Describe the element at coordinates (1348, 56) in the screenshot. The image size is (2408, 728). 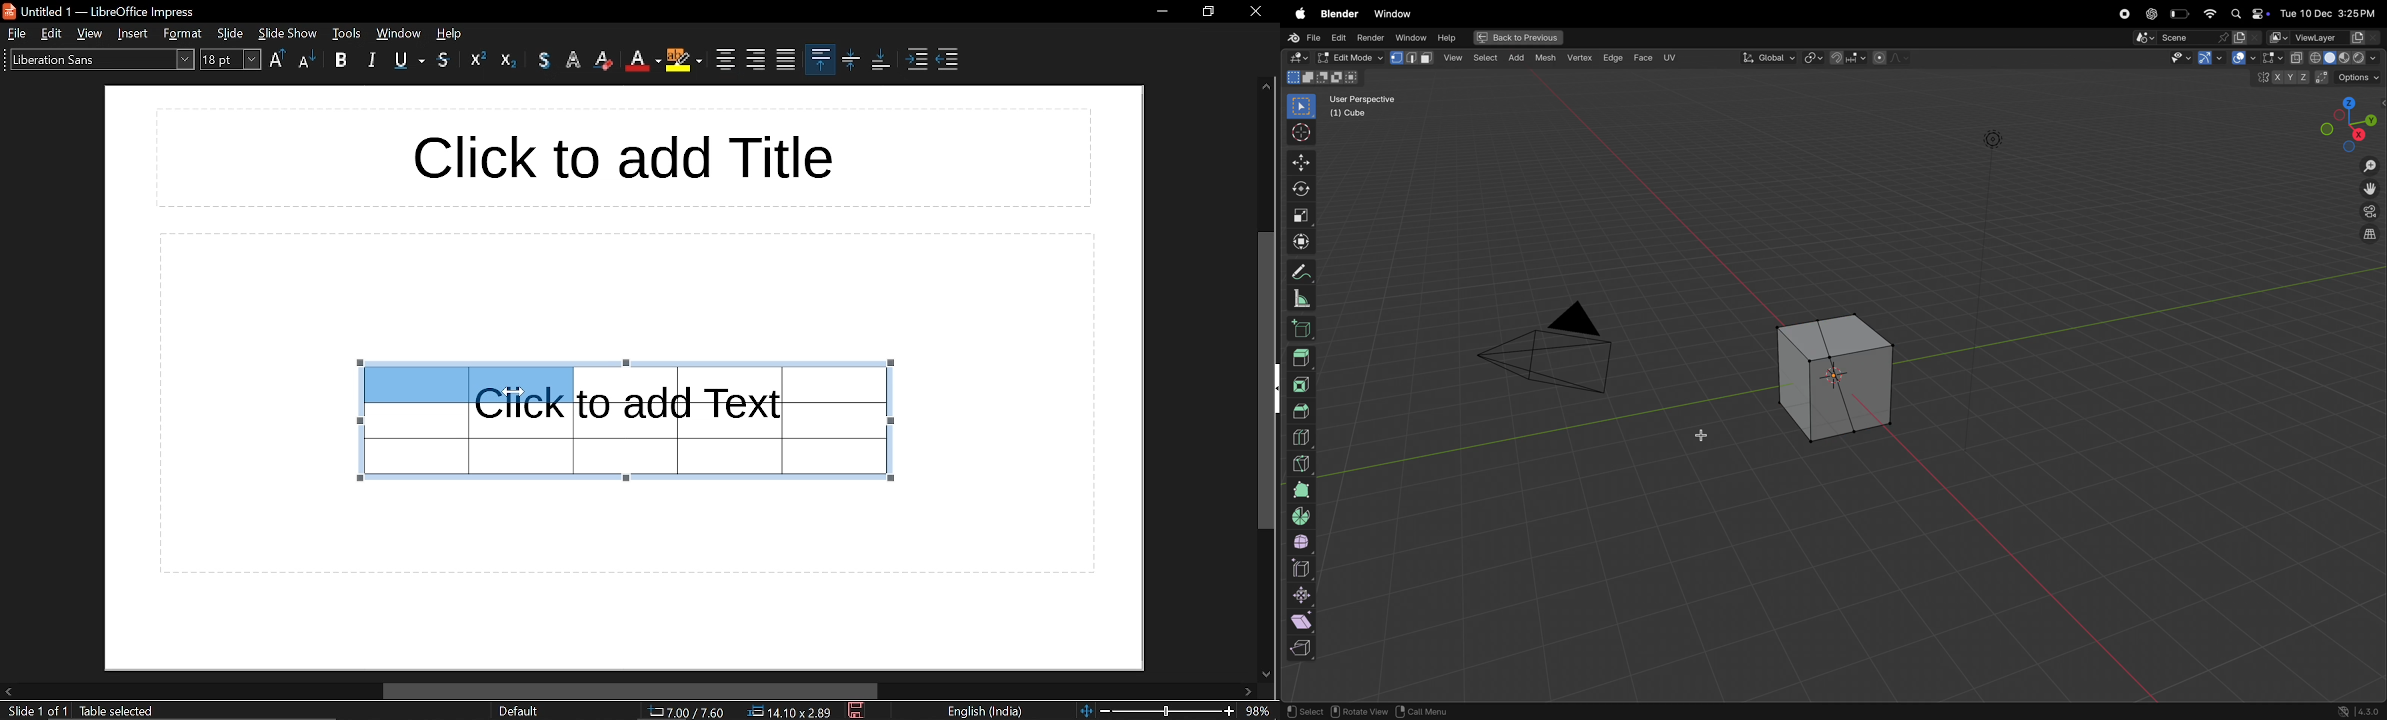
I see `object mode` at that location.